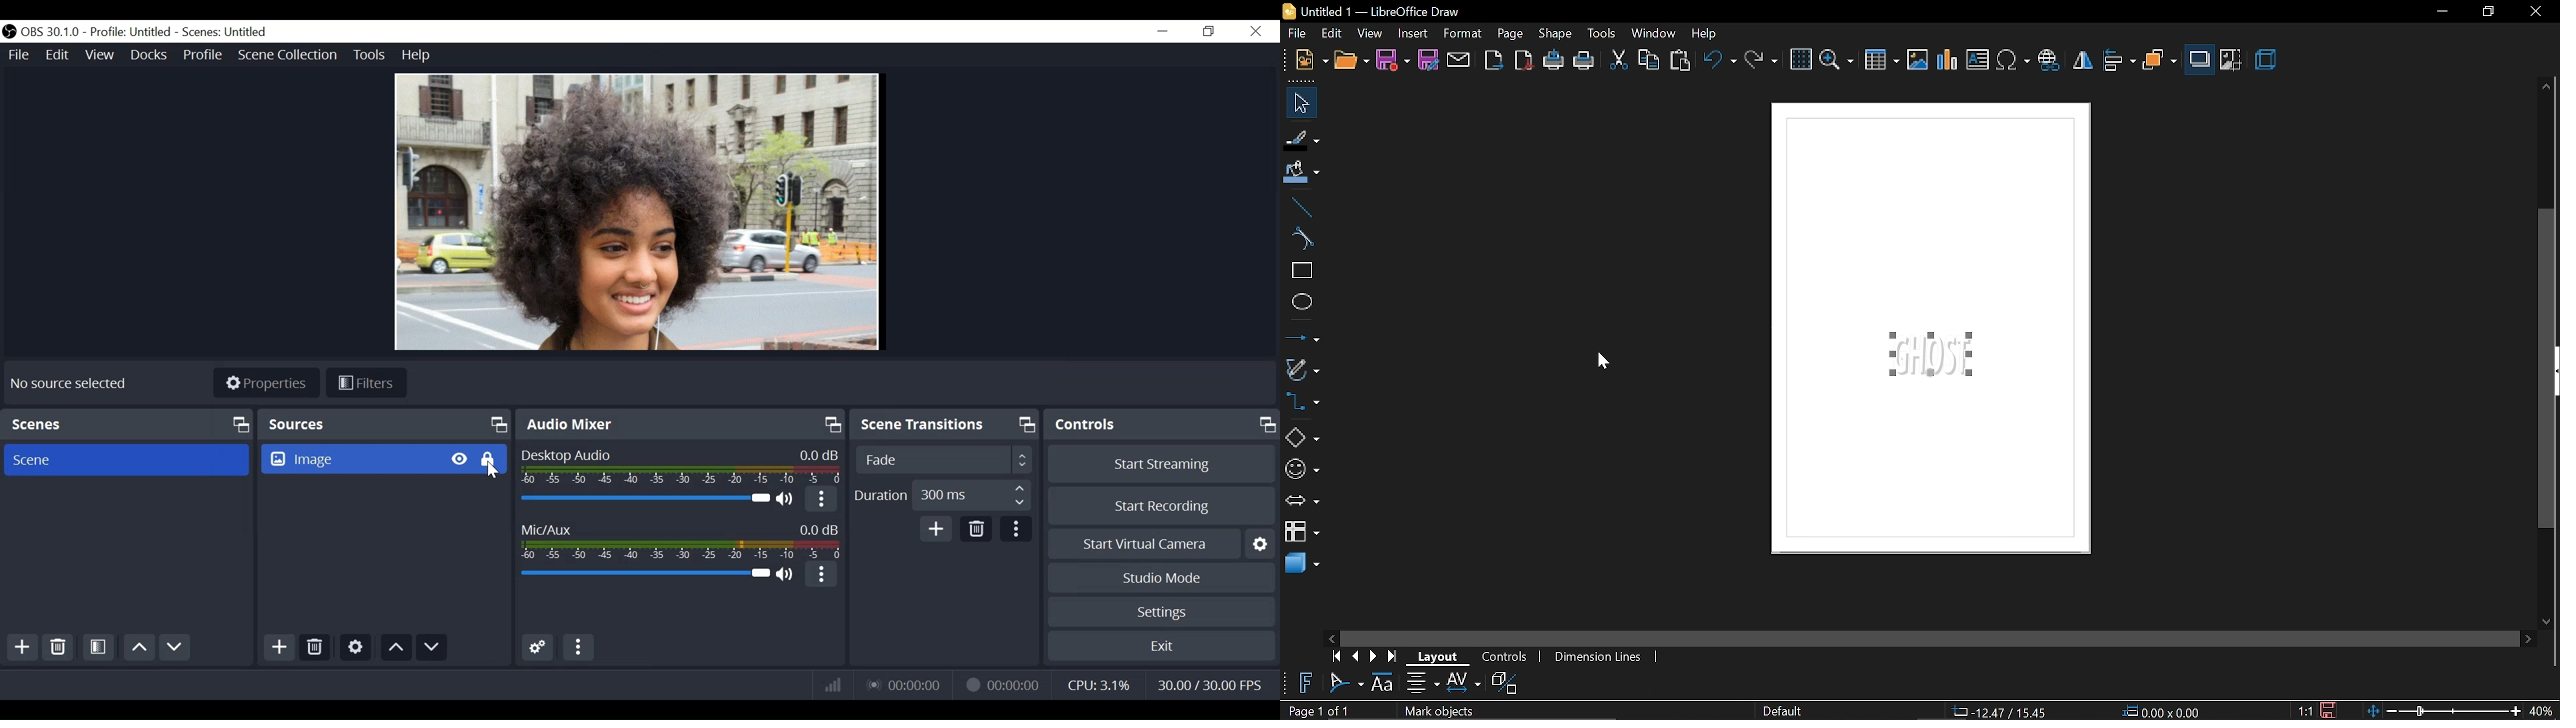 The height and width of the screenshot is (728, 2576). What do you see at coordinates (2443, 711) in the screenshot?
I see `zoom scale` at bounding box center [2443, 711].